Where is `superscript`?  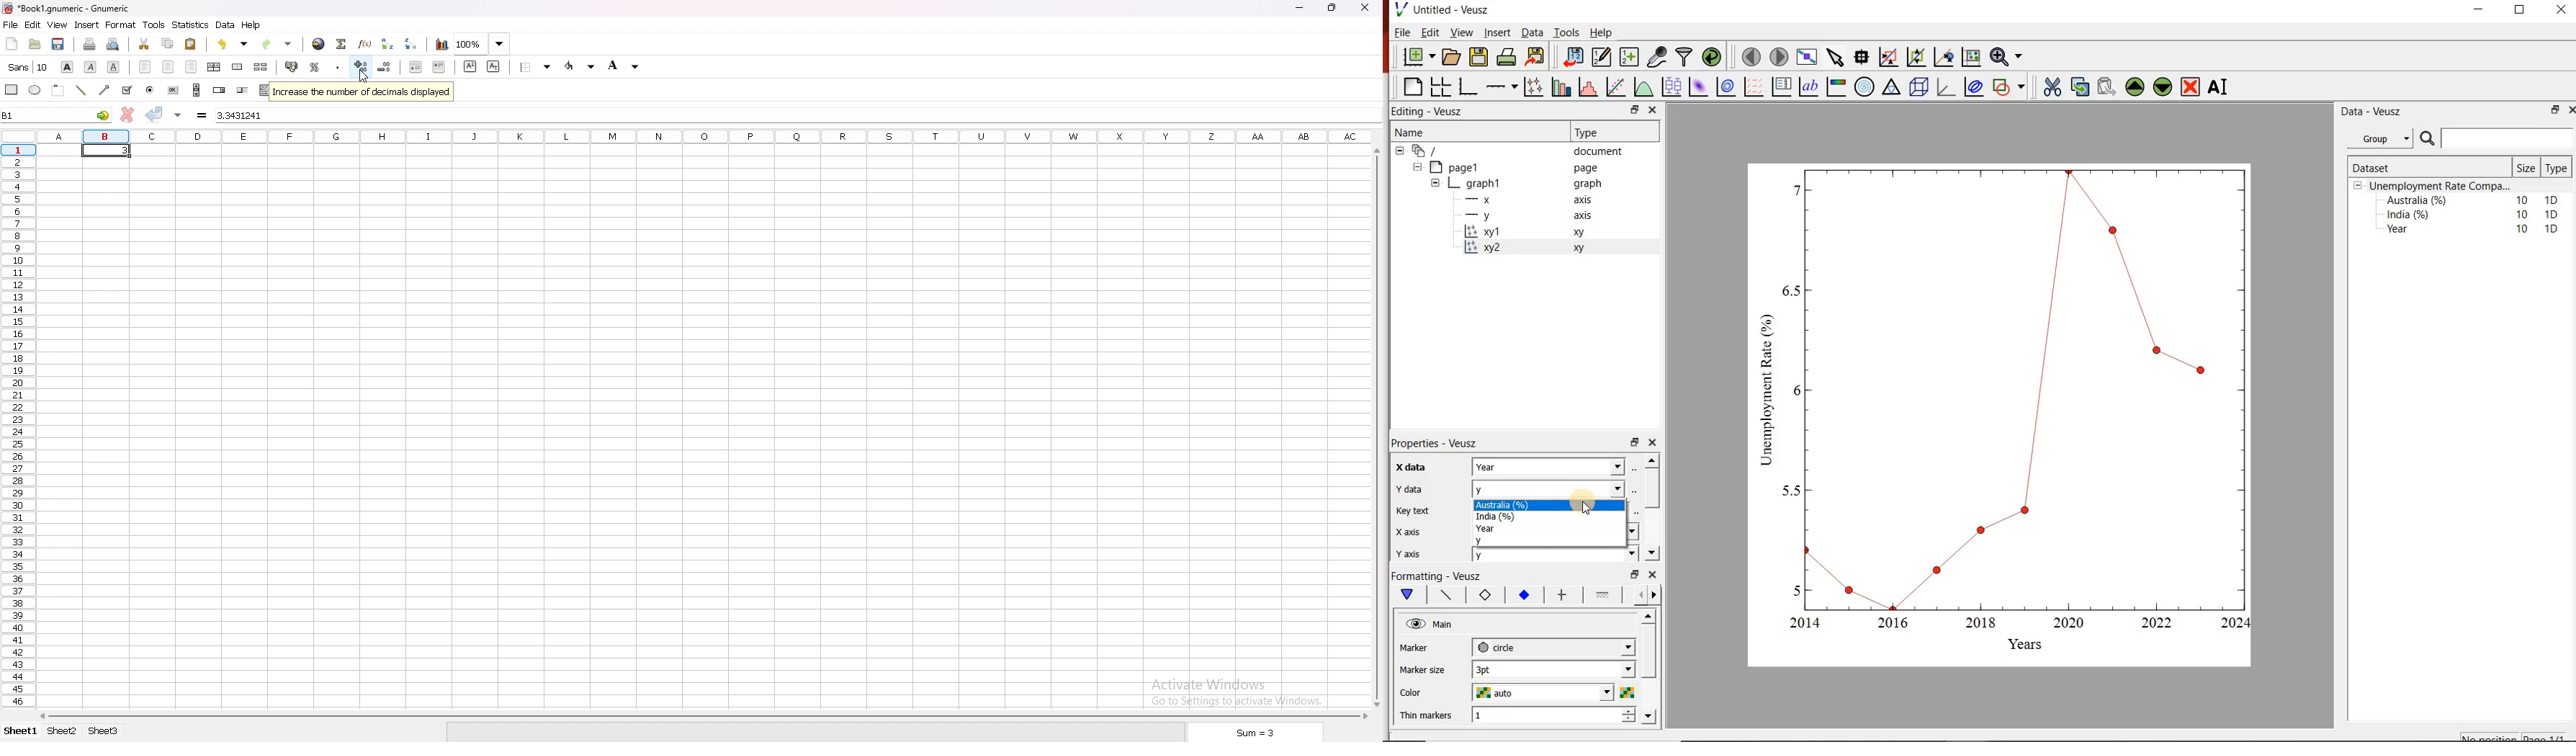 superscript is located at coordinates (470, 66).